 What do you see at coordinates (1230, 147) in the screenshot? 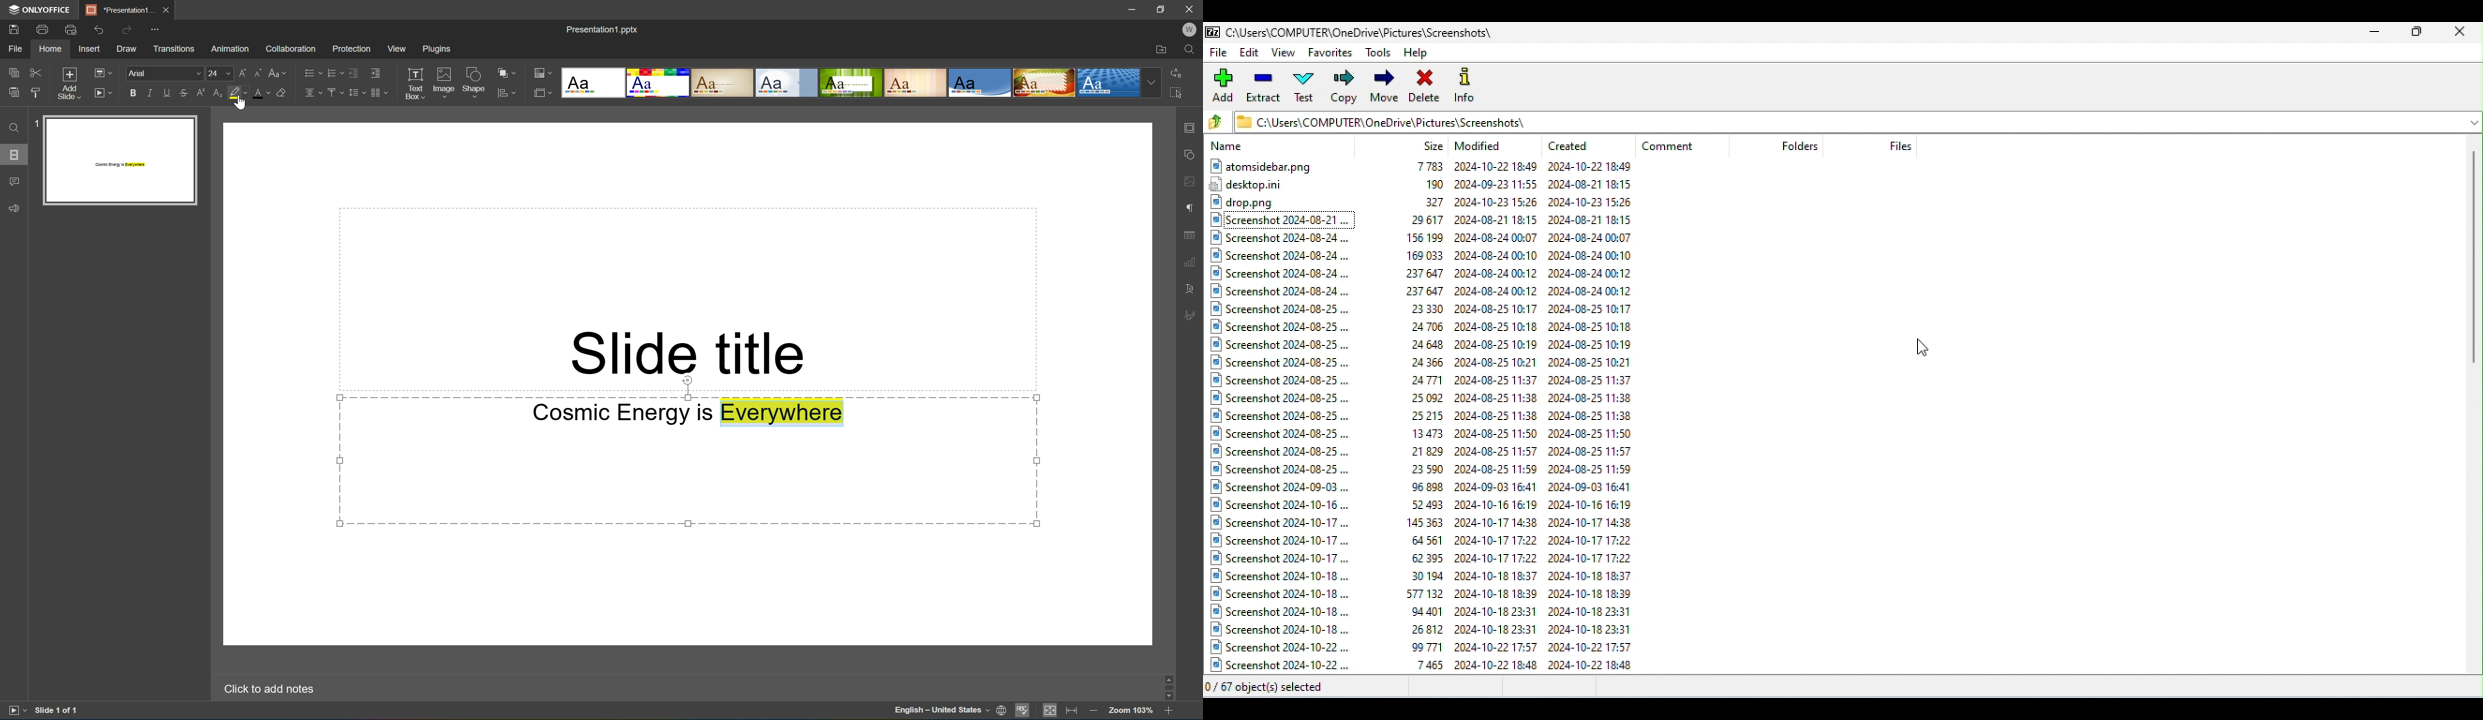
I see `Name` at bounding box center [1230, 147].